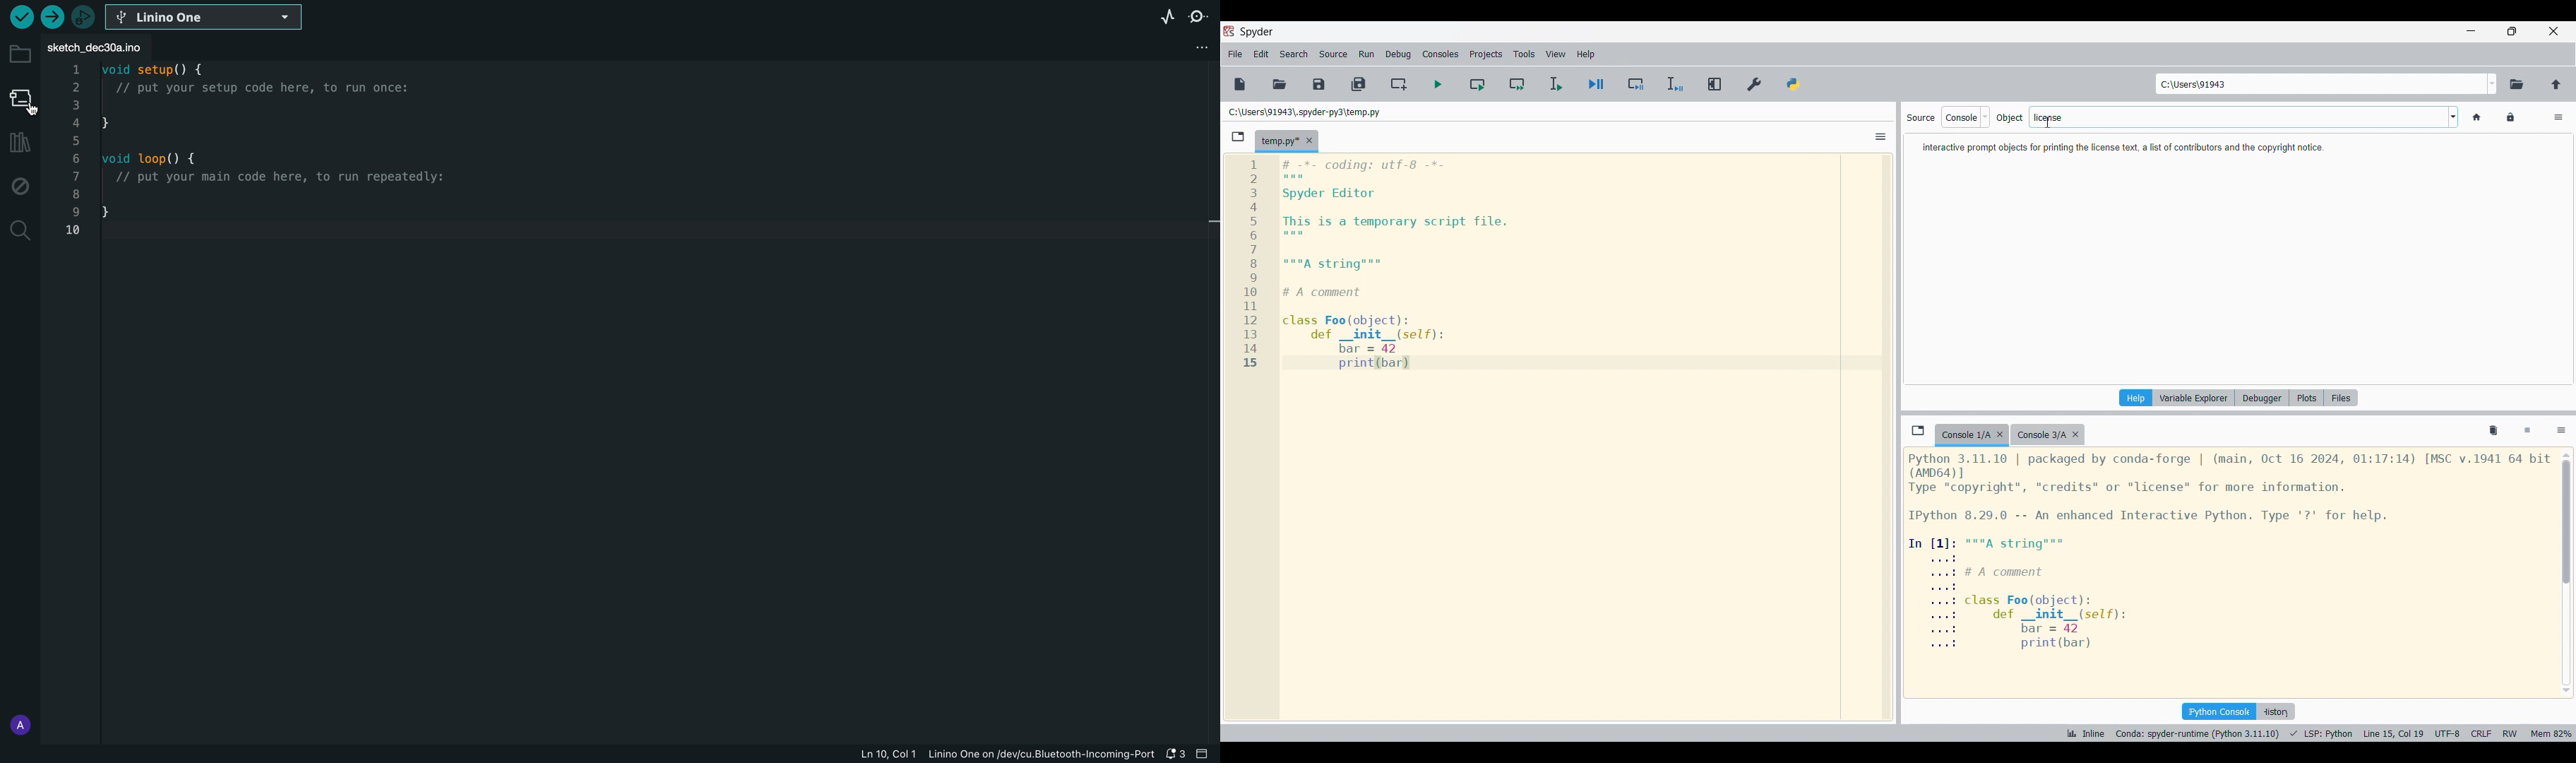  I want to click on UTF 8, so click(2447, 732).